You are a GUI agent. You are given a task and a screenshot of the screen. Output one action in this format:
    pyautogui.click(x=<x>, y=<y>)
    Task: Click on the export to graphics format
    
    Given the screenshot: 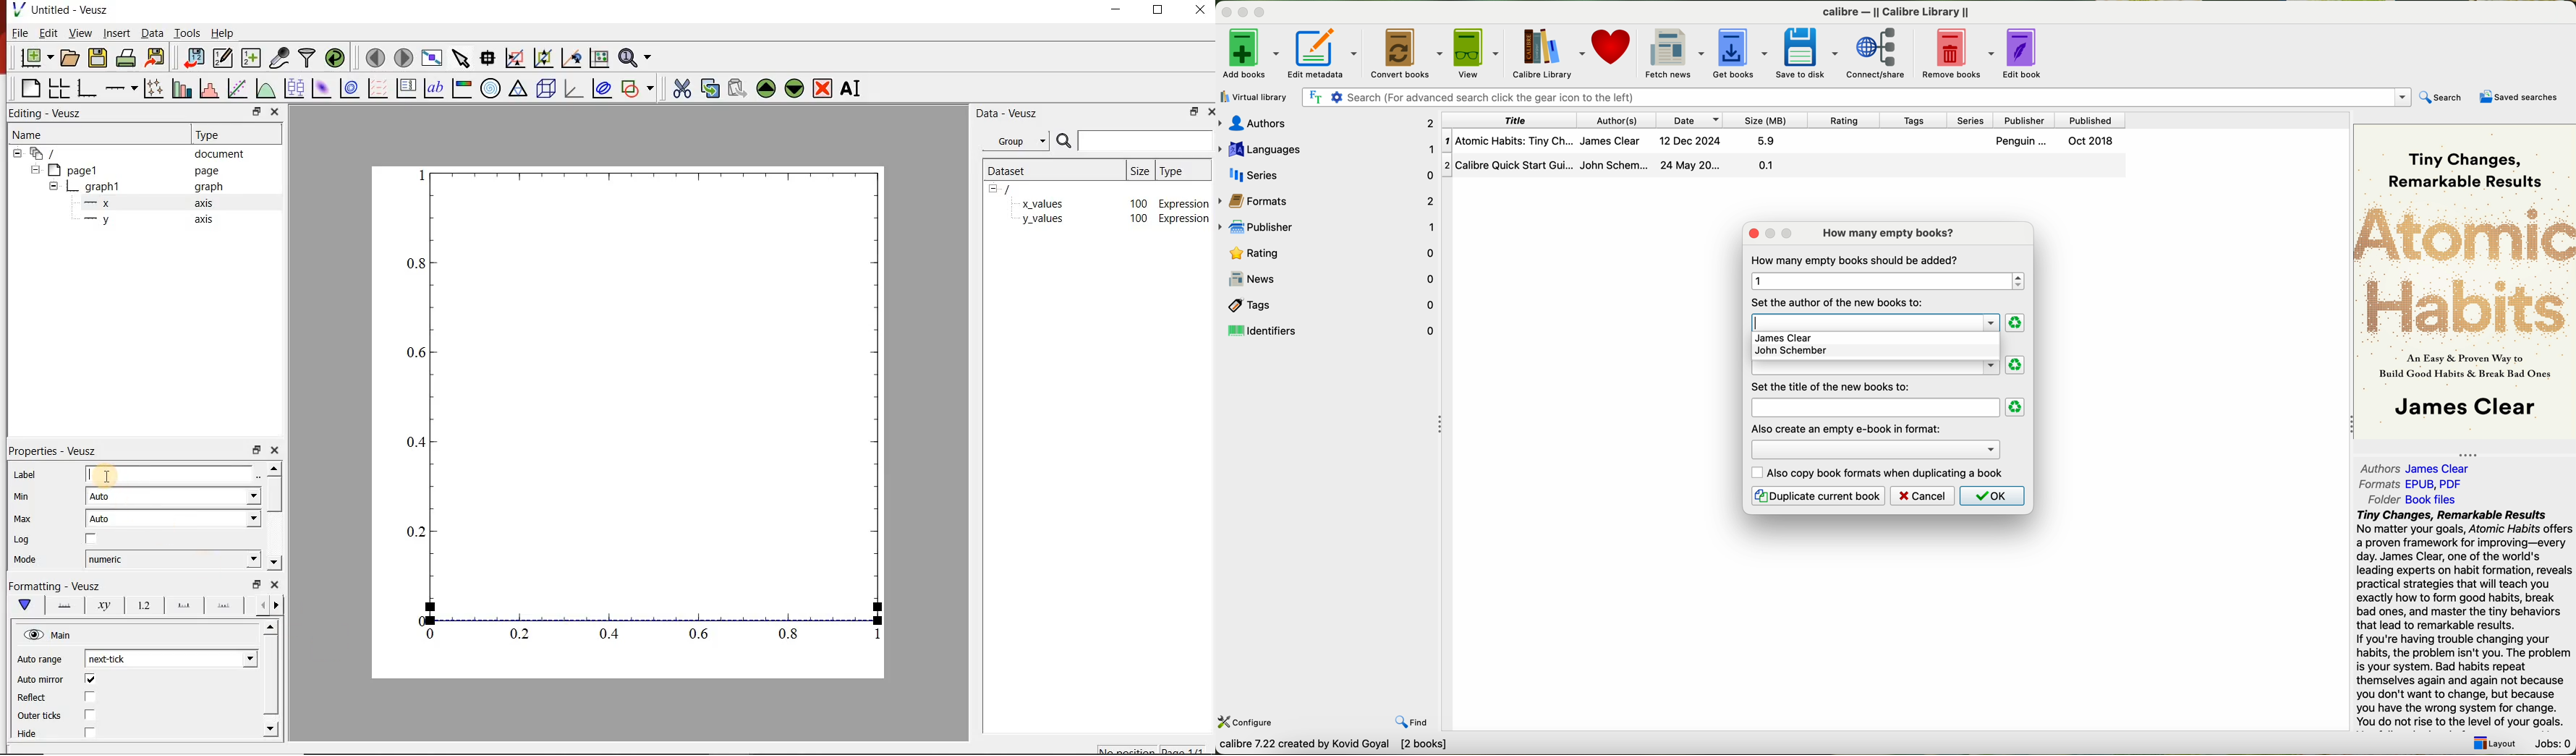 What is the action you would take?
    pyautogui.click(x=156, y=57)
    